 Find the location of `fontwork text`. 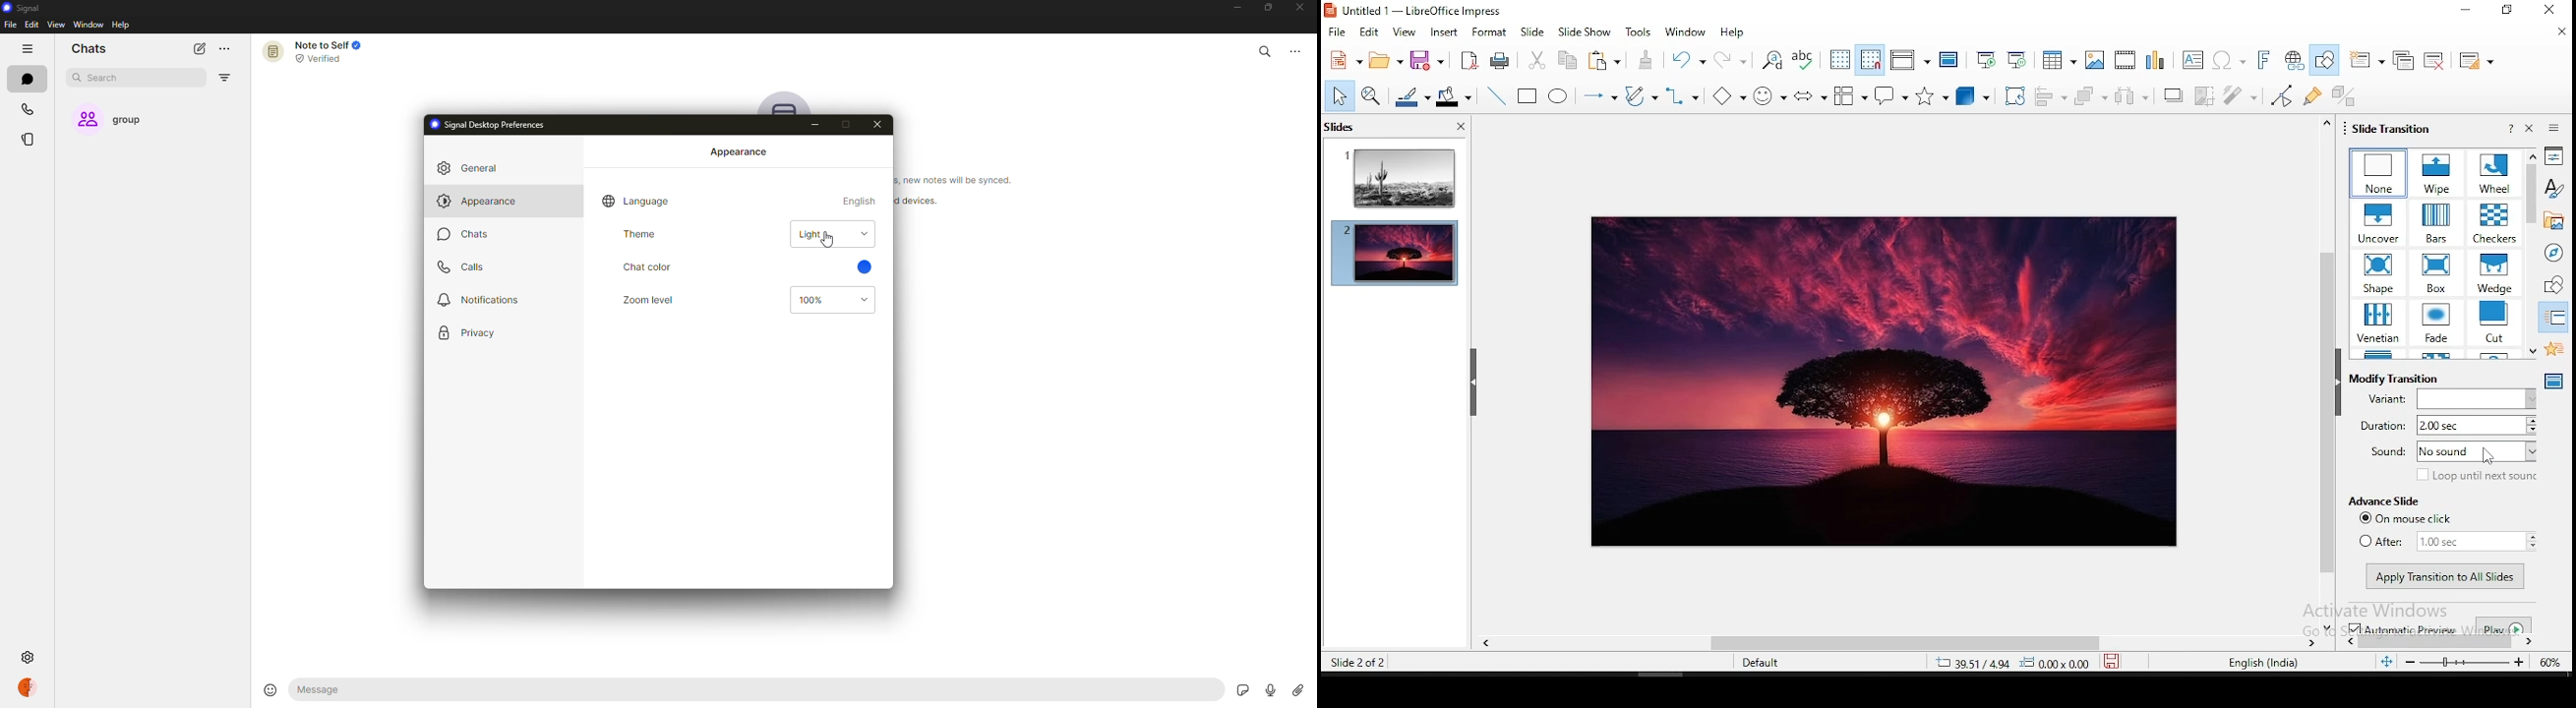

fontwork text is located at coordinates (2262, 61).